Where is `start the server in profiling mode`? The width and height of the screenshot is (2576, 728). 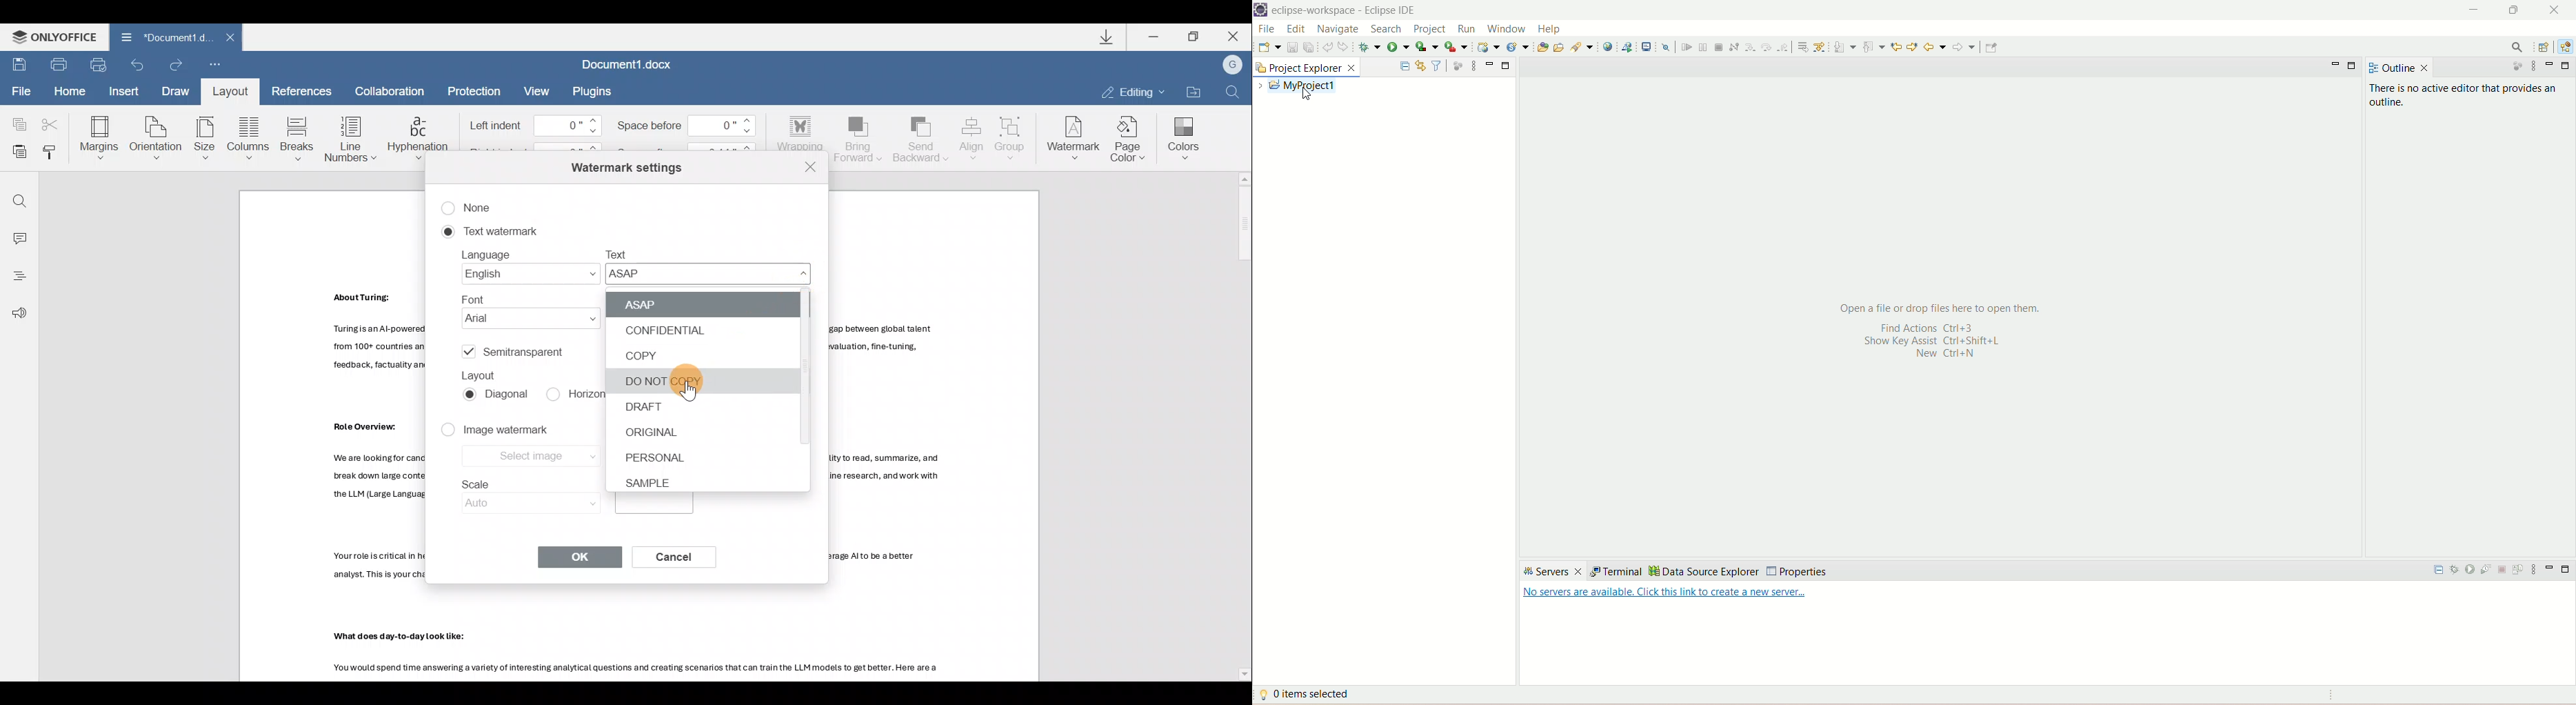
start the server in profiling mode is located at coordinates (2488, 572).